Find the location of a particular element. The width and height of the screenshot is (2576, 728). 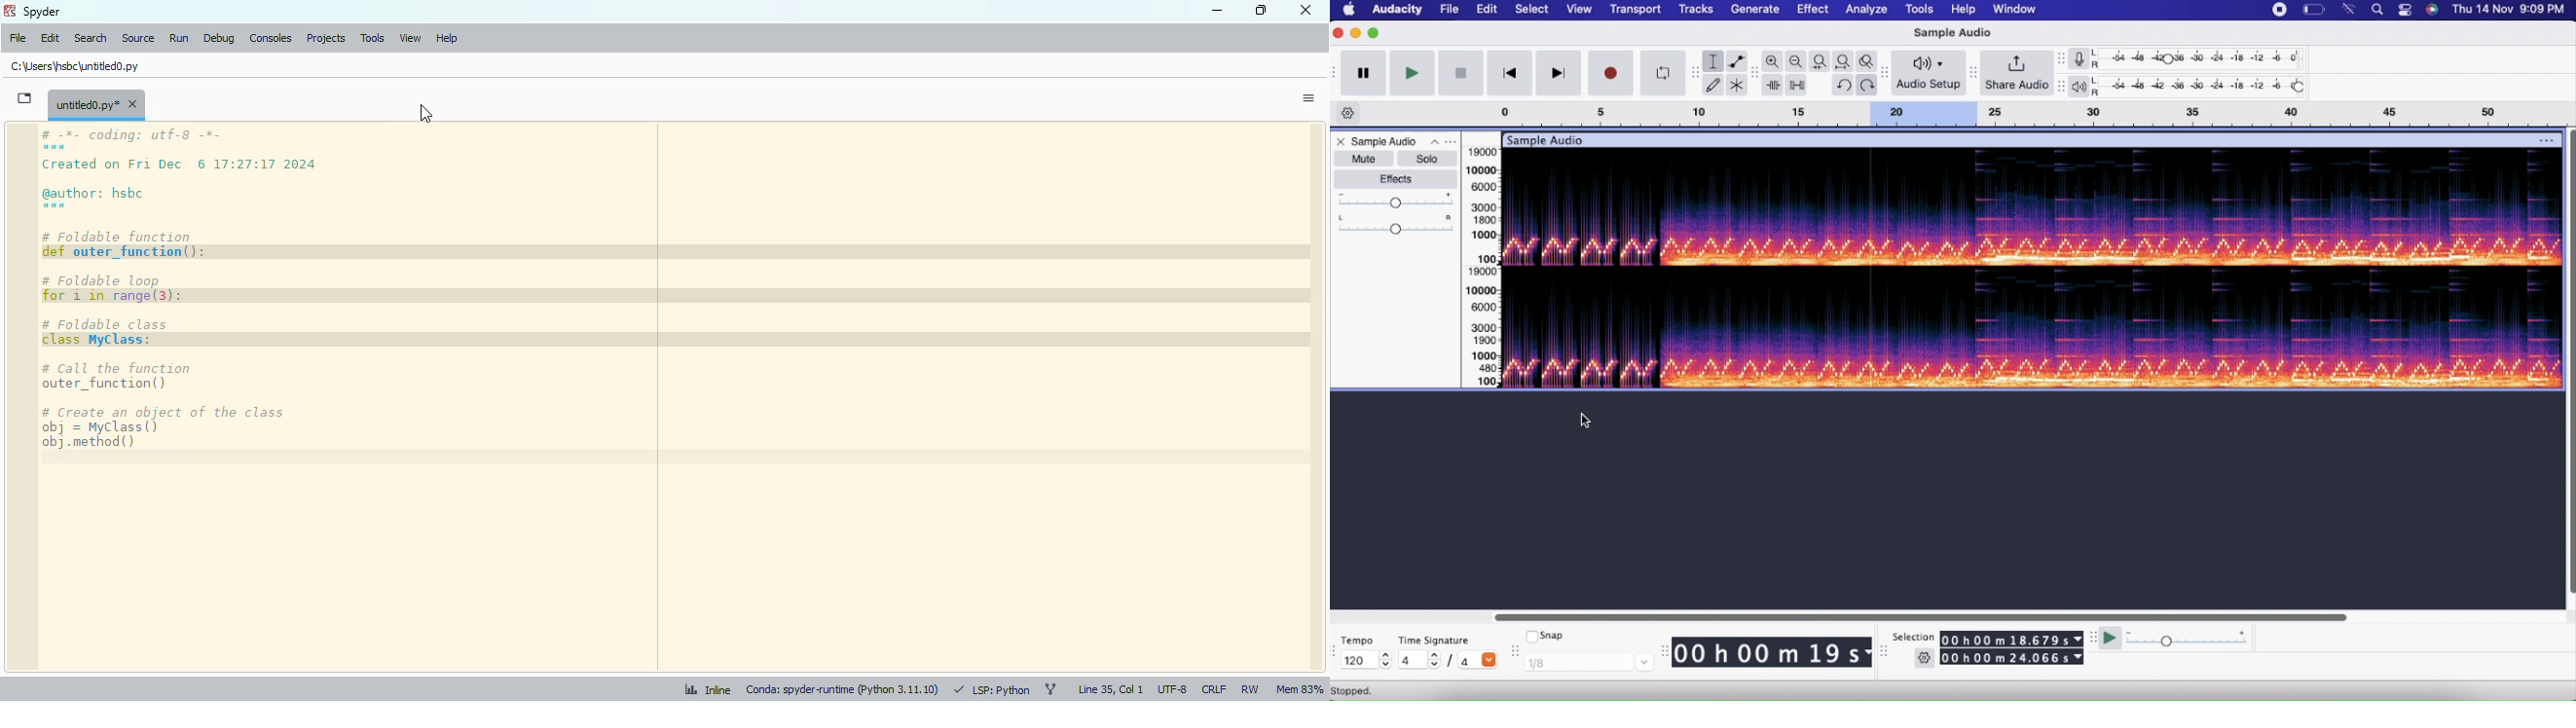

move toolbar is located at coordinates (1695, 74).